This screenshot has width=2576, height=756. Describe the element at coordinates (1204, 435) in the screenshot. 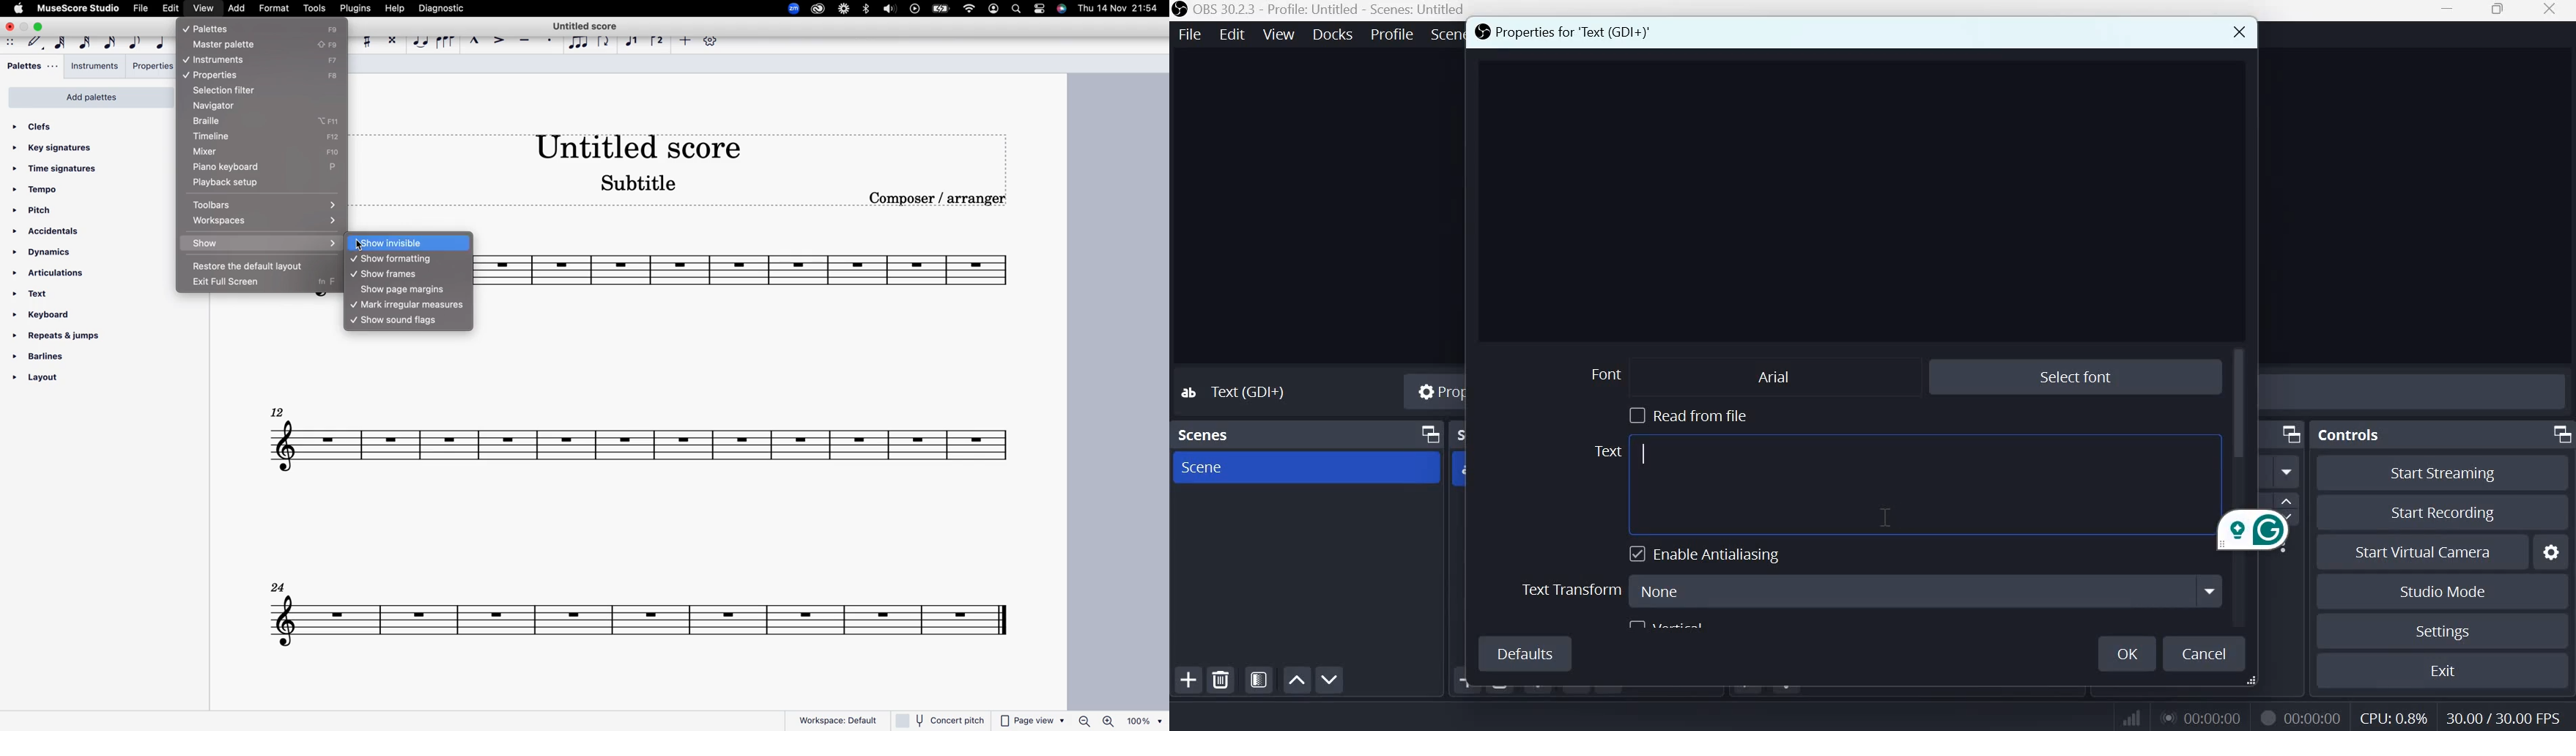

I see `Scenes` at that location.